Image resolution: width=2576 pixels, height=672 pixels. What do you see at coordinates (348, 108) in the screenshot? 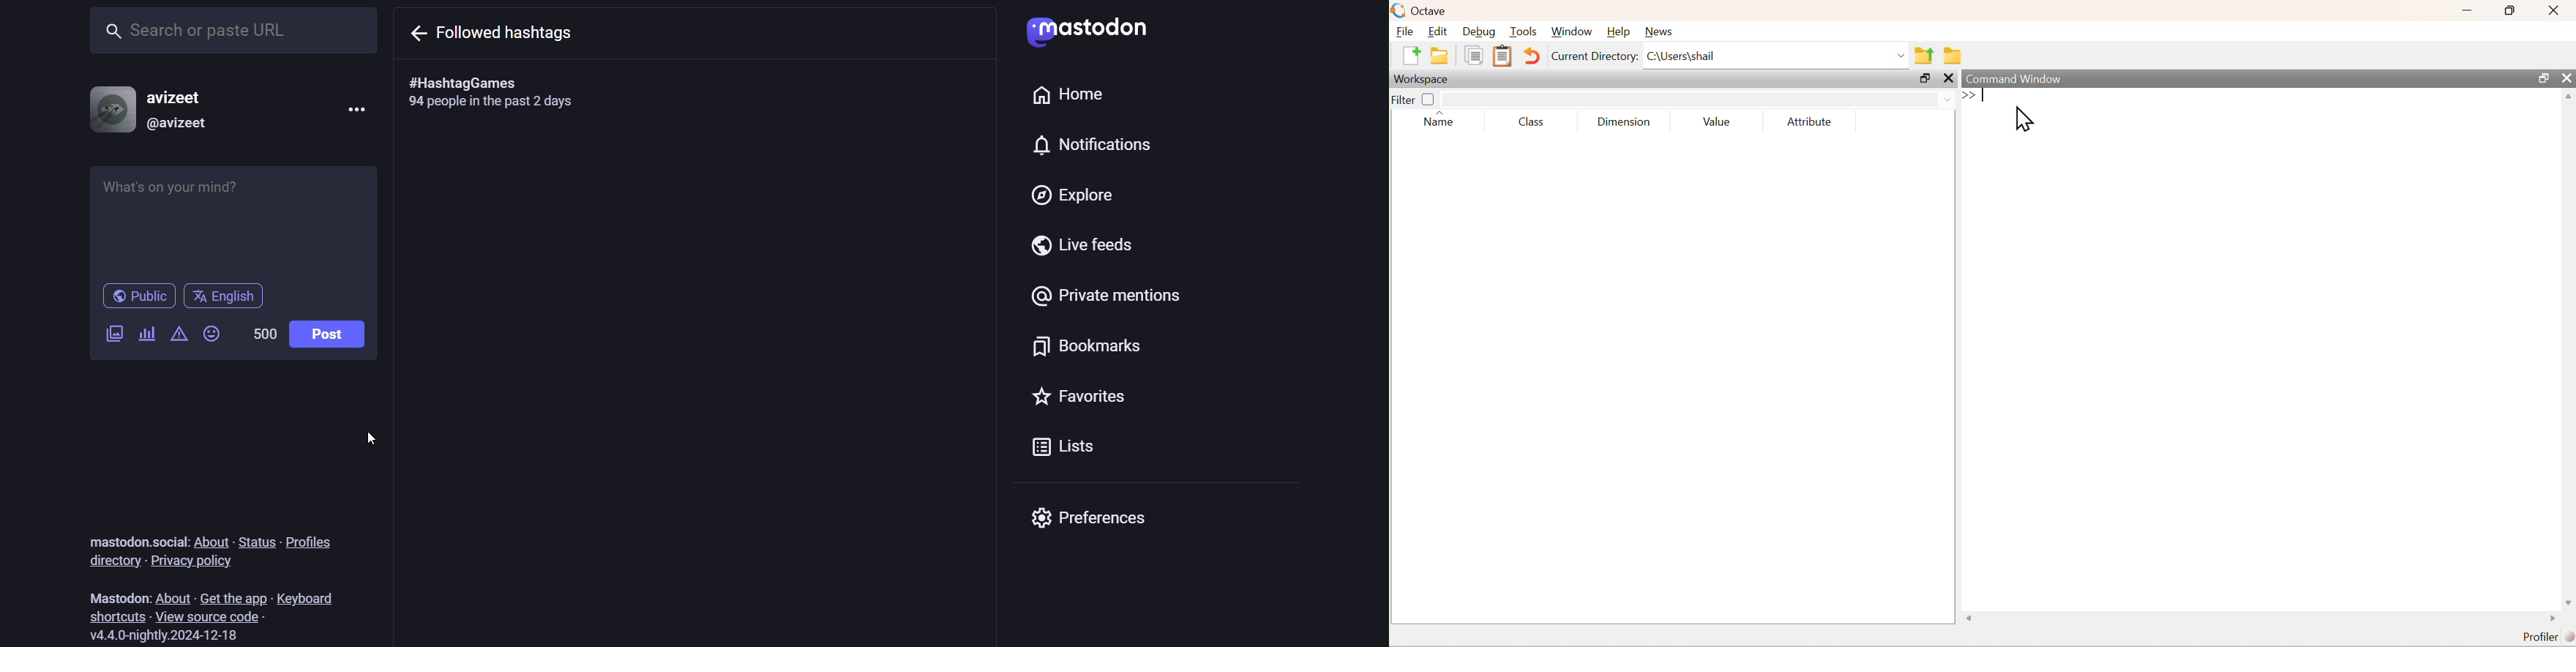
I see `menu` at bounding box center [348, 108].